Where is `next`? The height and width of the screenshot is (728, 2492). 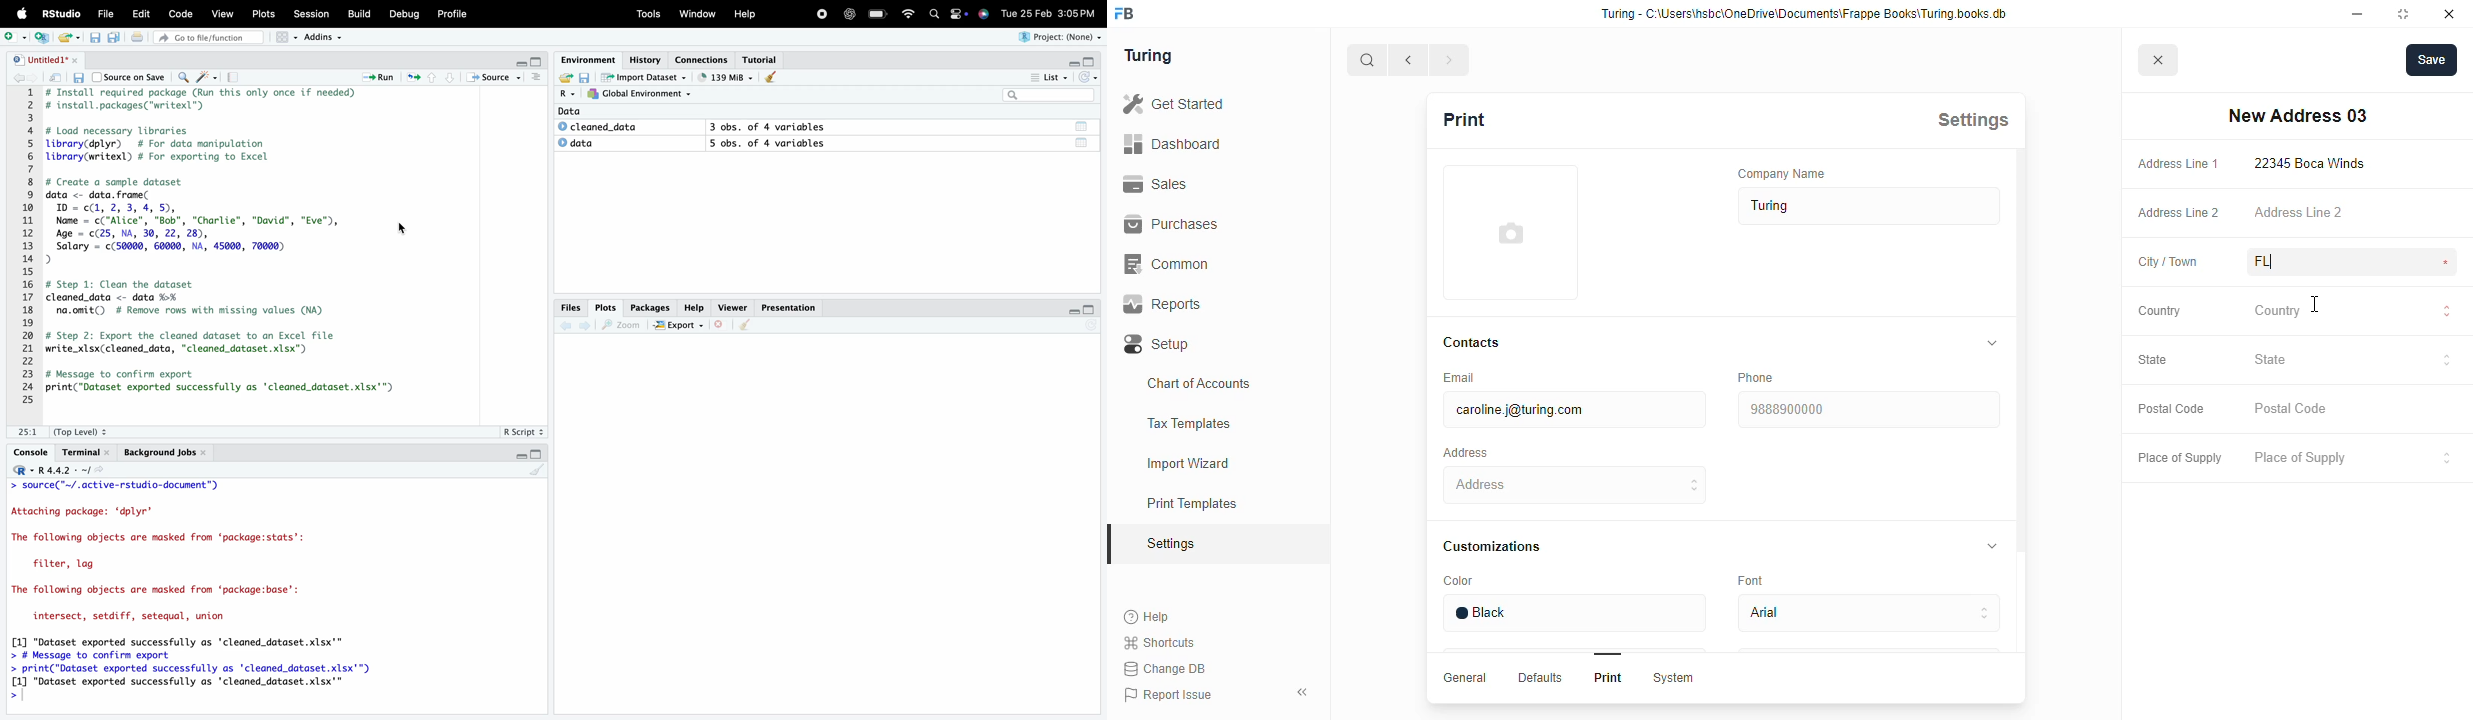 next is located at coordinates (1451, 60).